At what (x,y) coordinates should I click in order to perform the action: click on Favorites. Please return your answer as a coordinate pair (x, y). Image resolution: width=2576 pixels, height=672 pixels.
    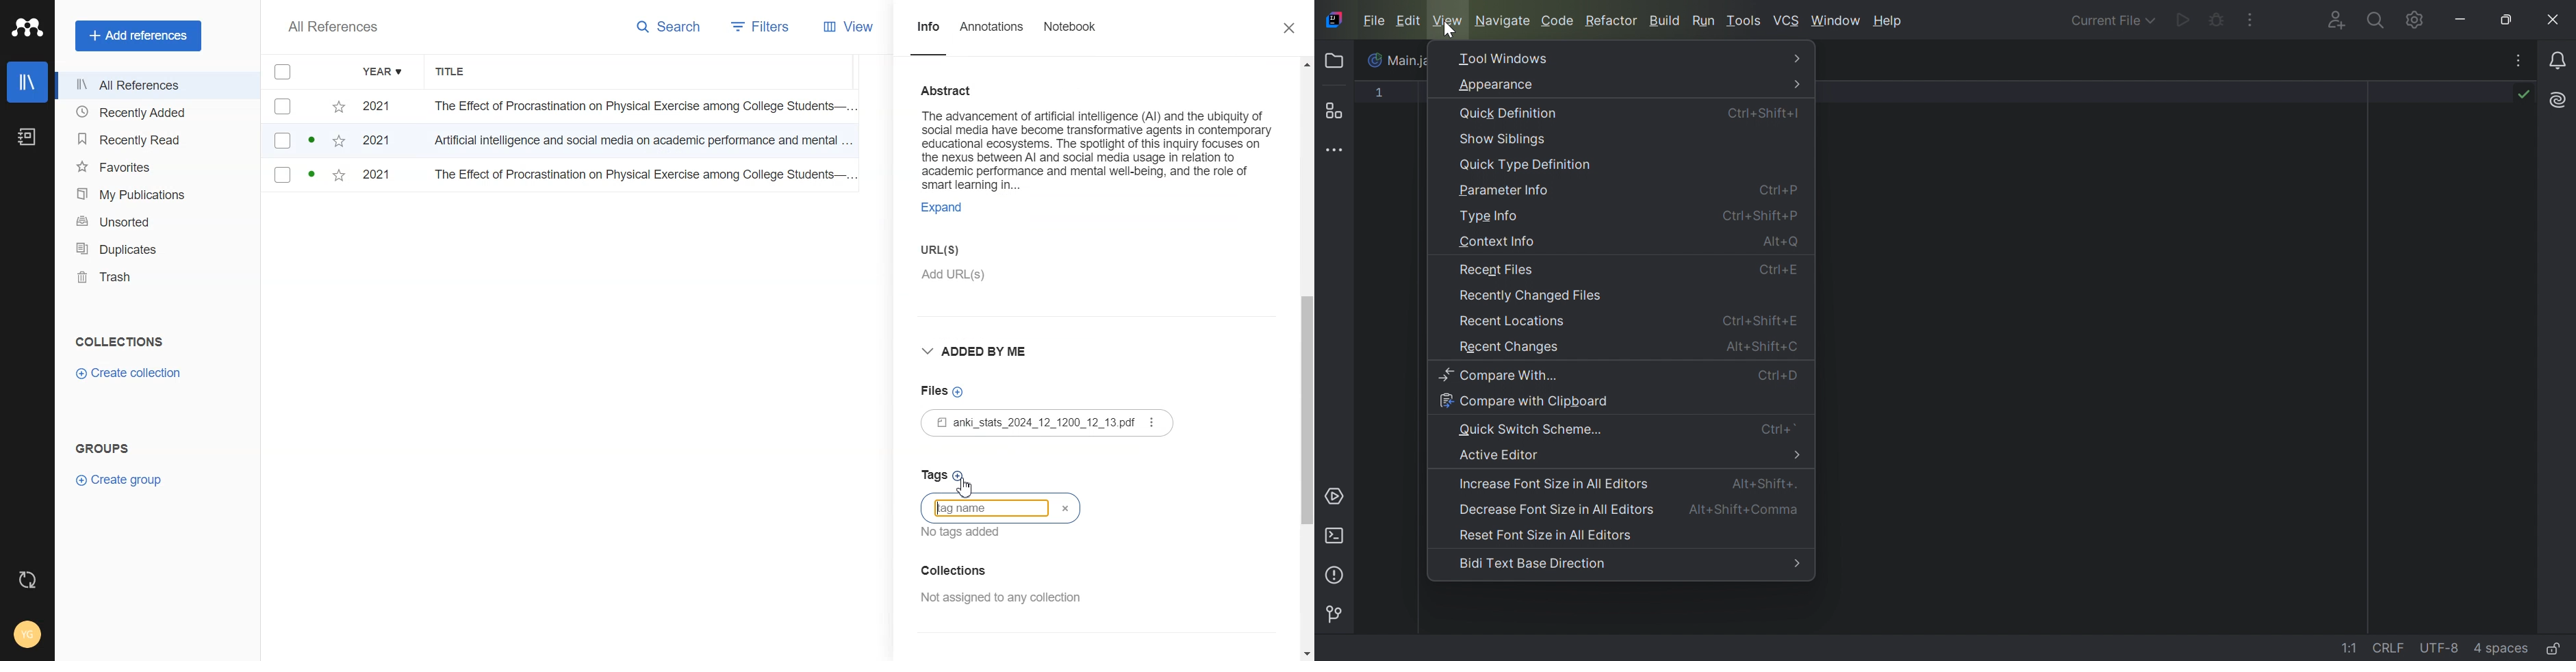
    Looking at the image, I should click on (156, 166).